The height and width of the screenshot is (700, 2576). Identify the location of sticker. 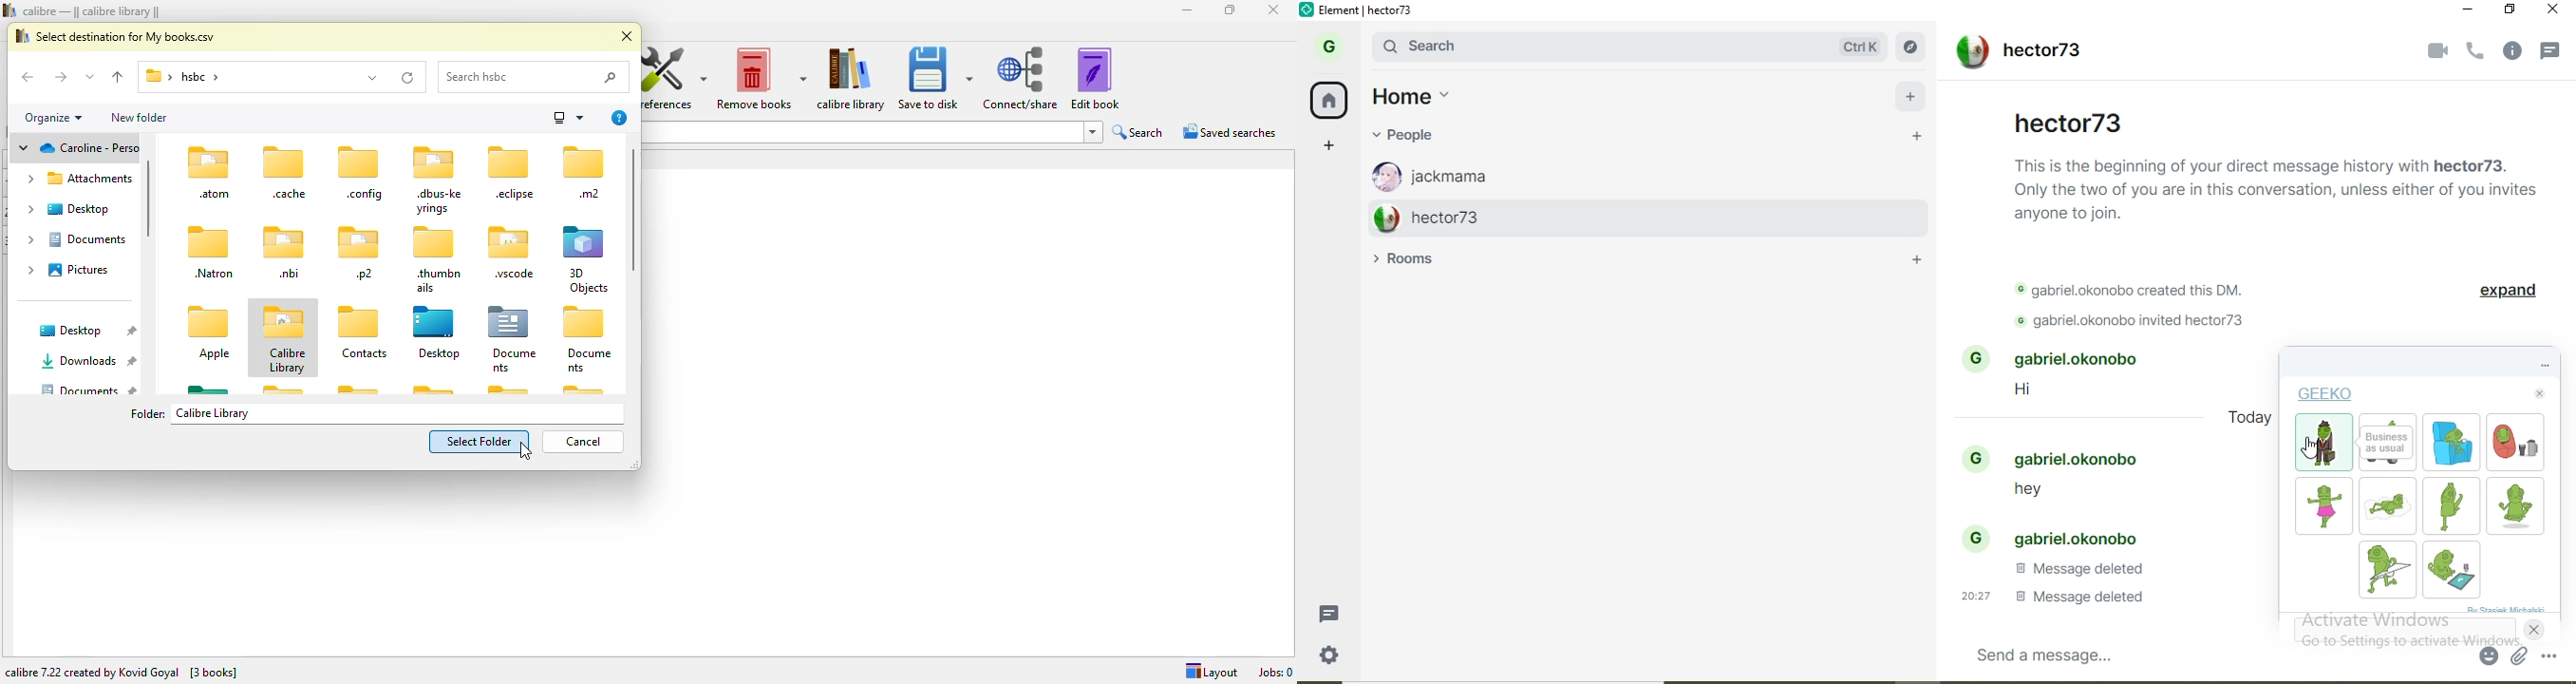
(2452, 447).